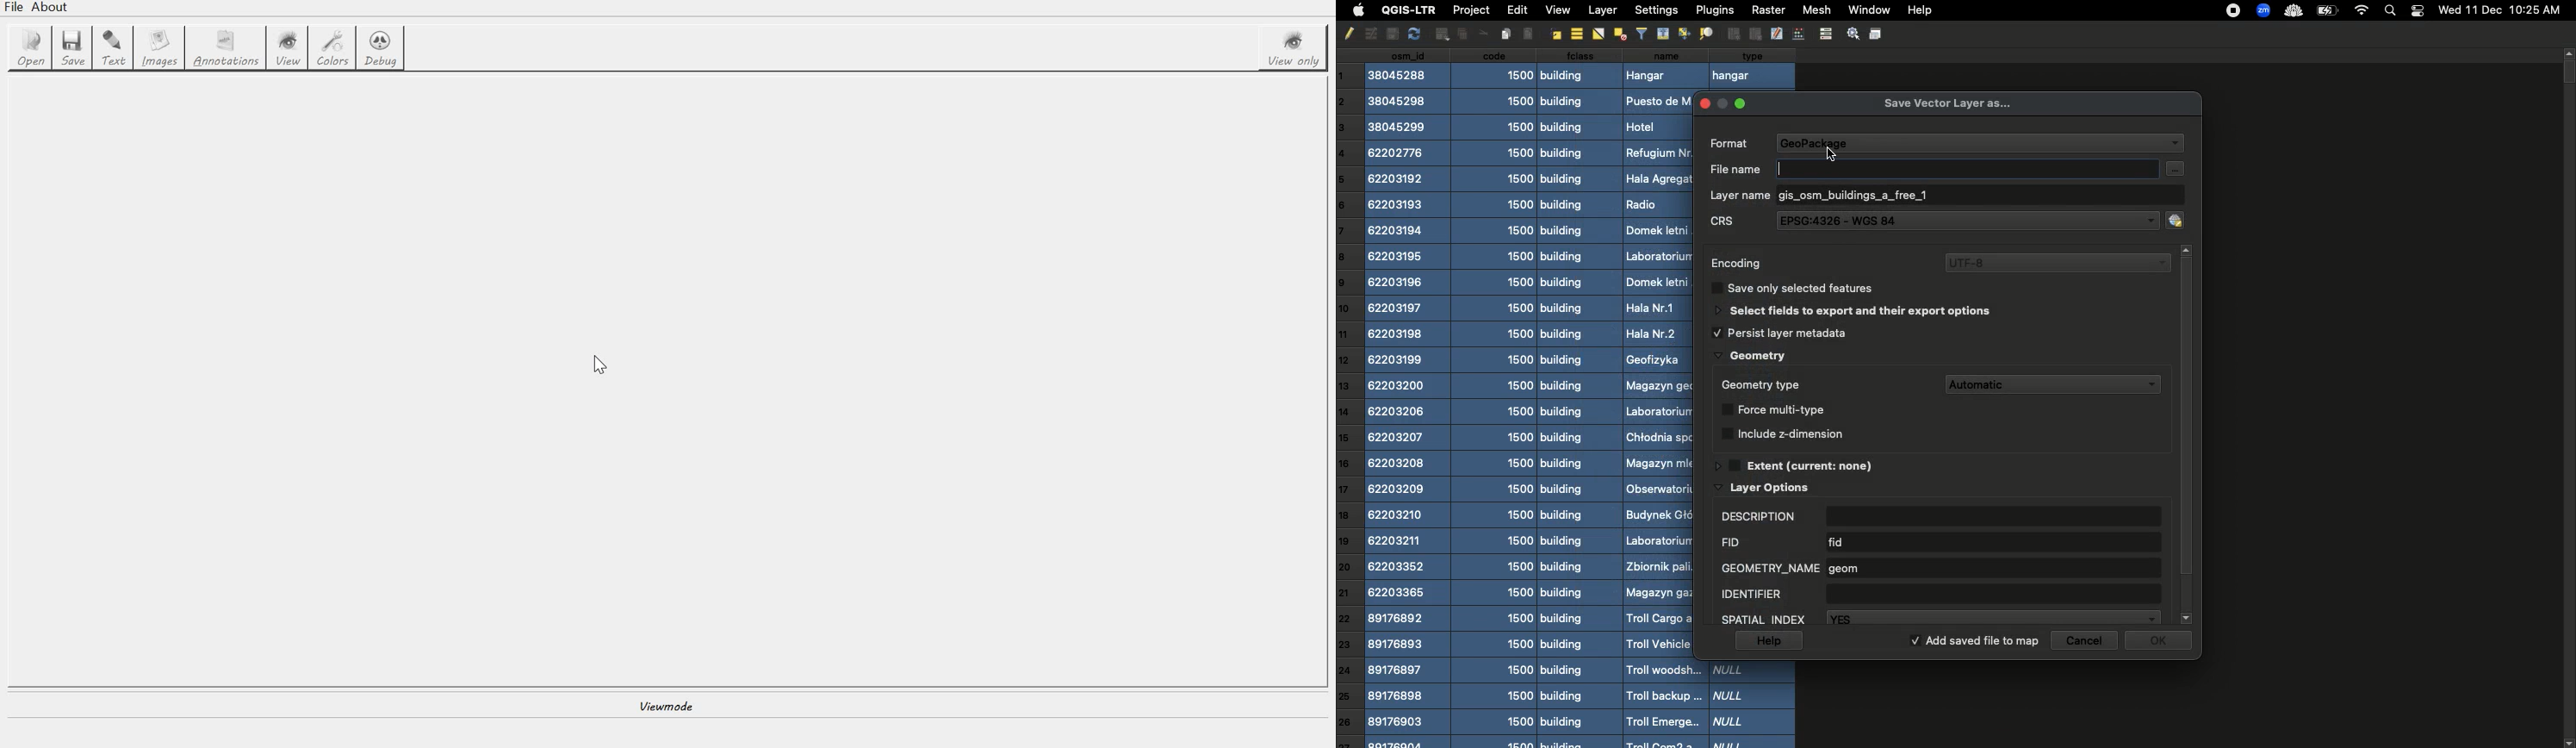  What do you see at coordinates (1369, 34) in the screenshot?
I see `Undo` at bounding box center [1369, 34].